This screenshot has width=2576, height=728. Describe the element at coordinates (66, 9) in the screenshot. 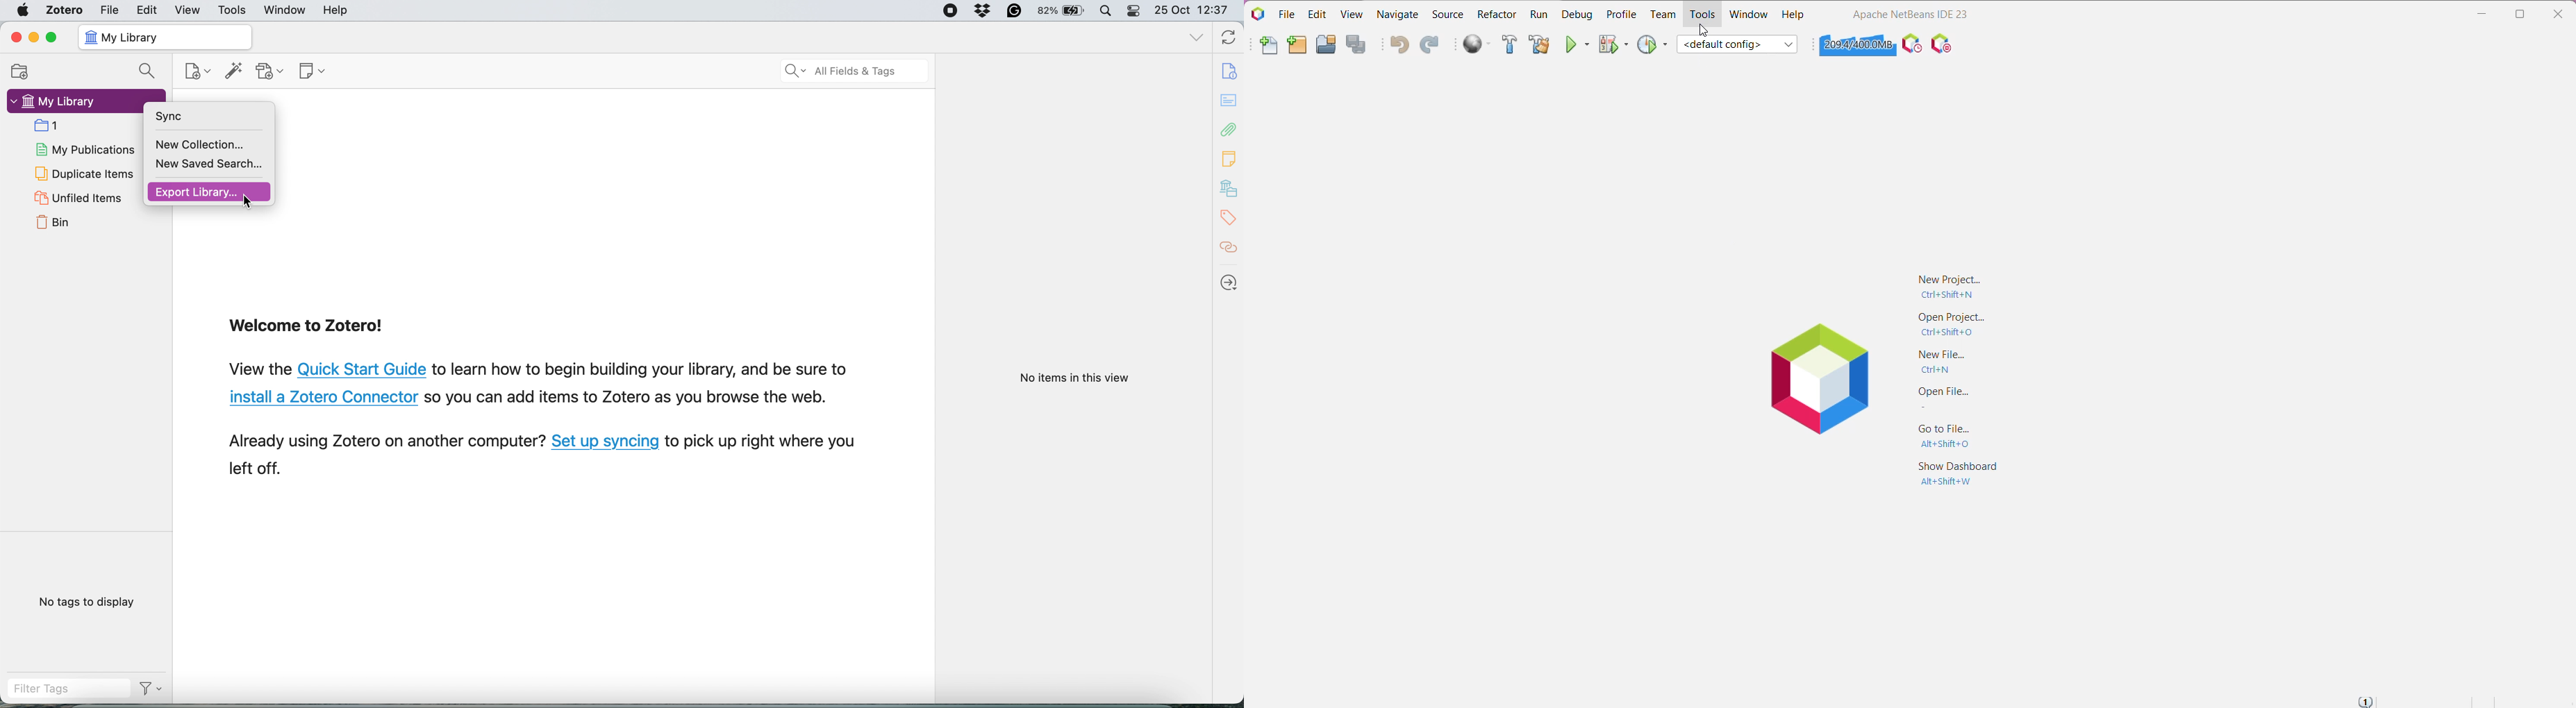

I see `zotero` at that location.